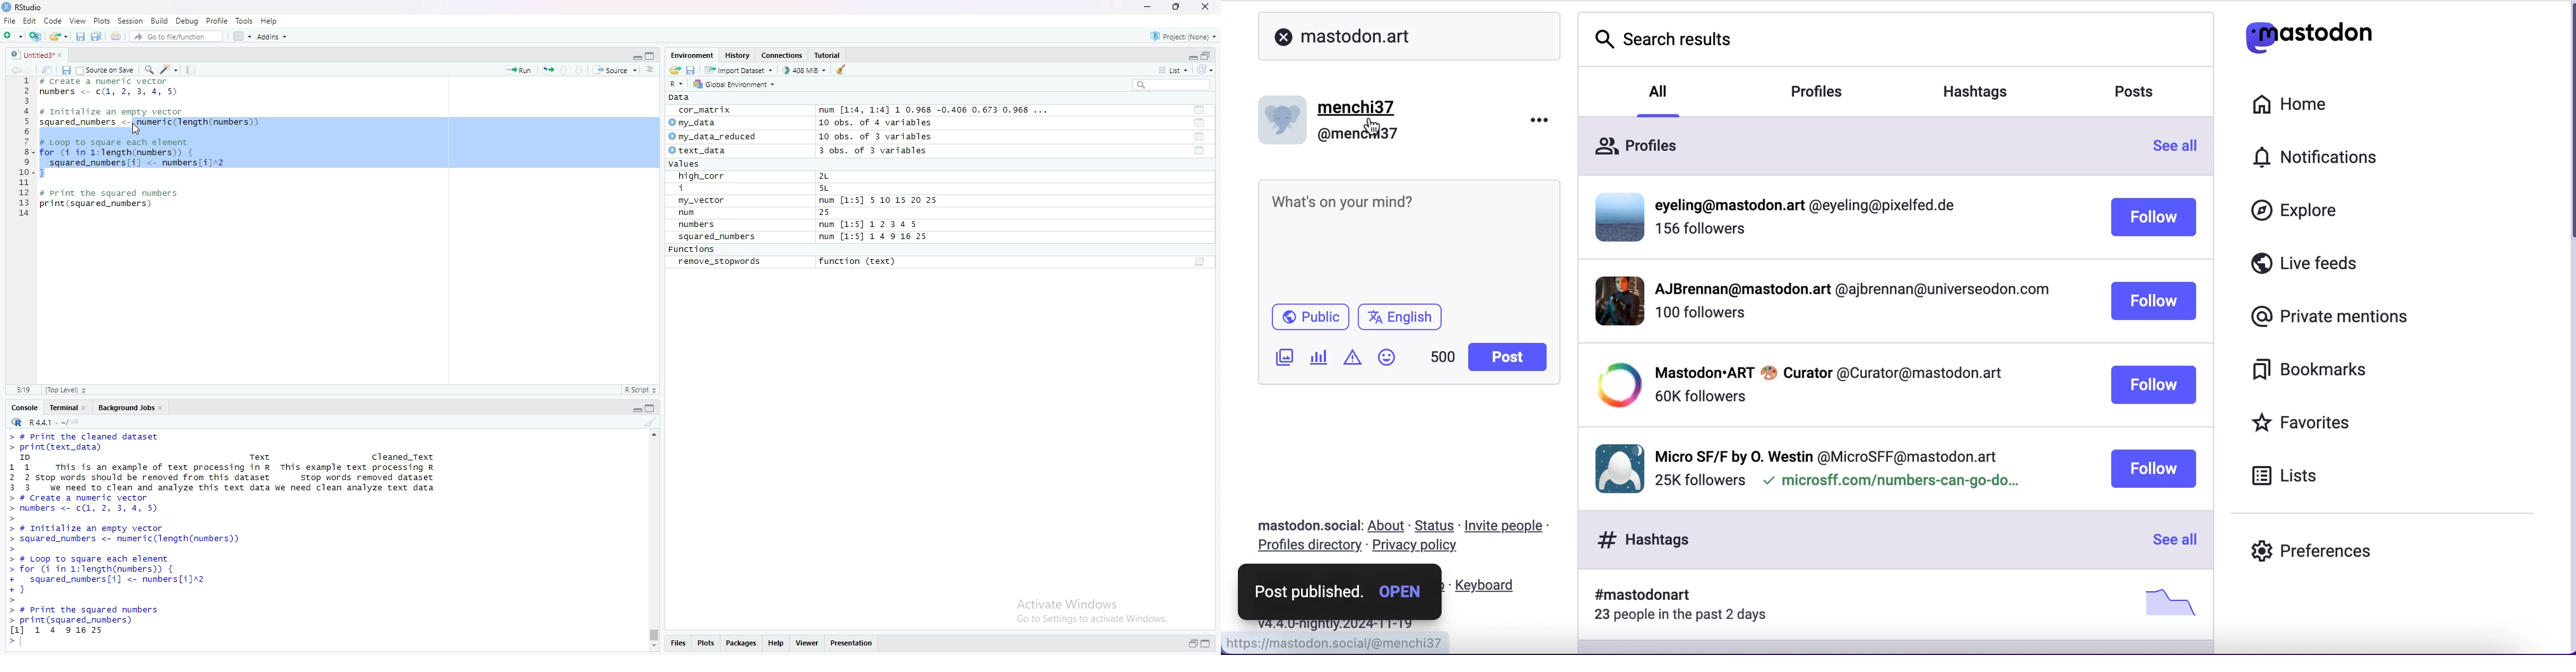 This screenshot has width=2576, height=672. What do you see at coordinates (25, 406) in the screenshot?
I see `Console` at bounding box center [25, 406].